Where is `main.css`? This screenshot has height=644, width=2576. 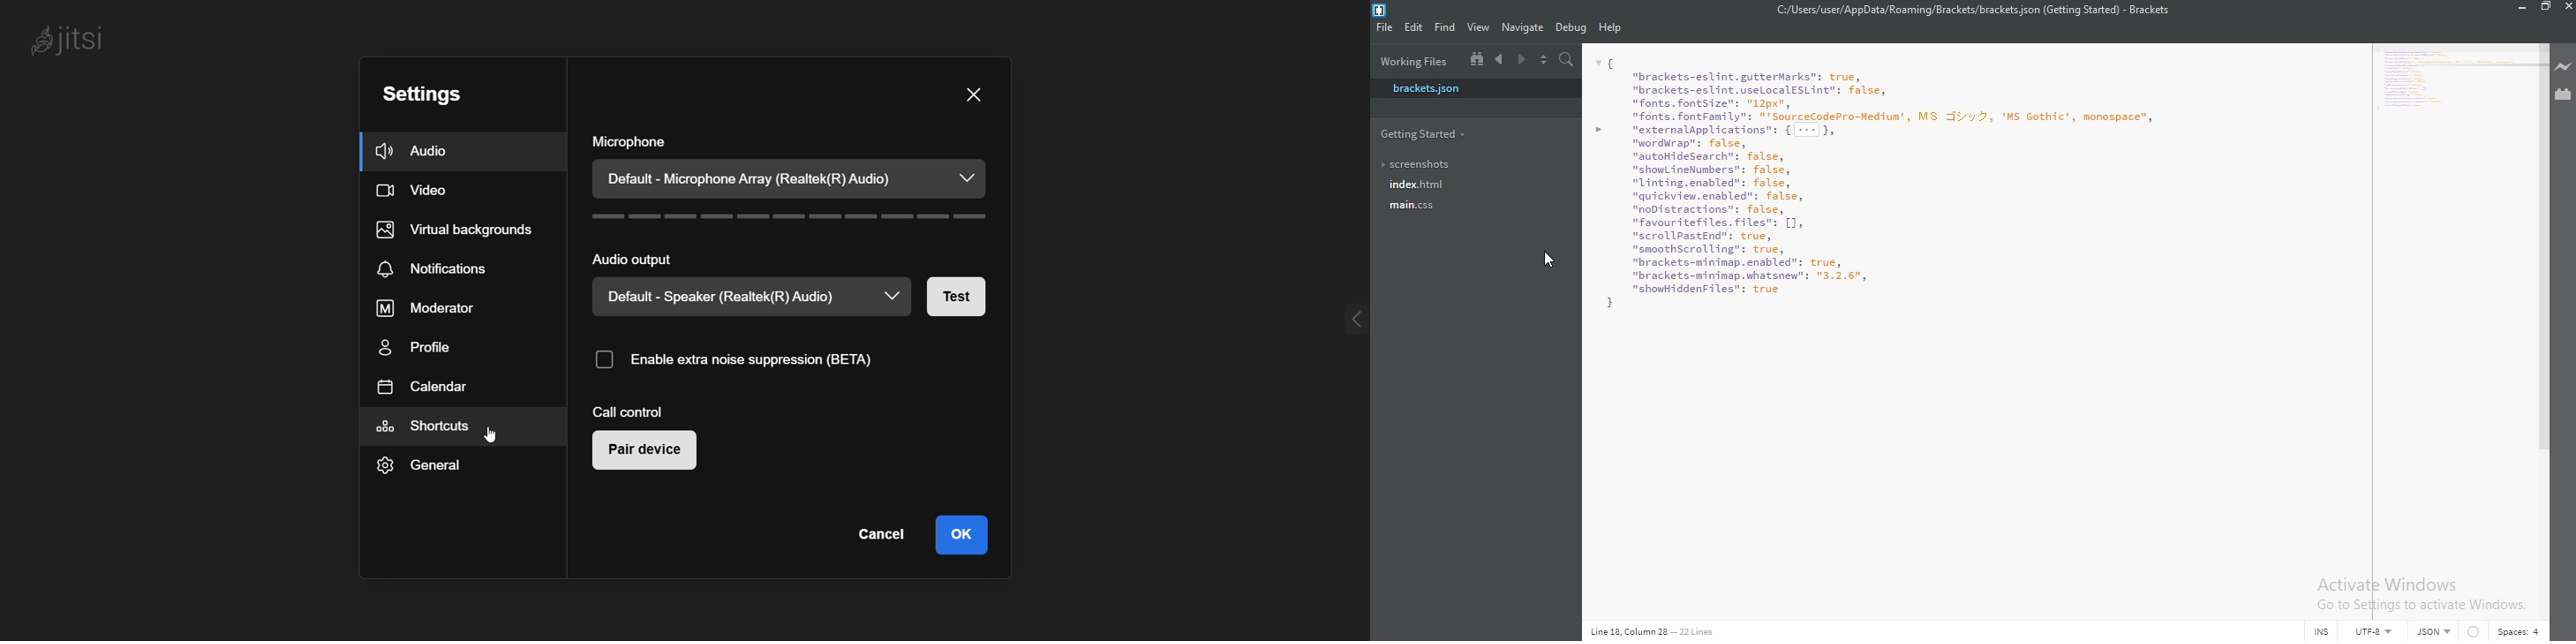
main.css is located at coordinates (1413, 207).